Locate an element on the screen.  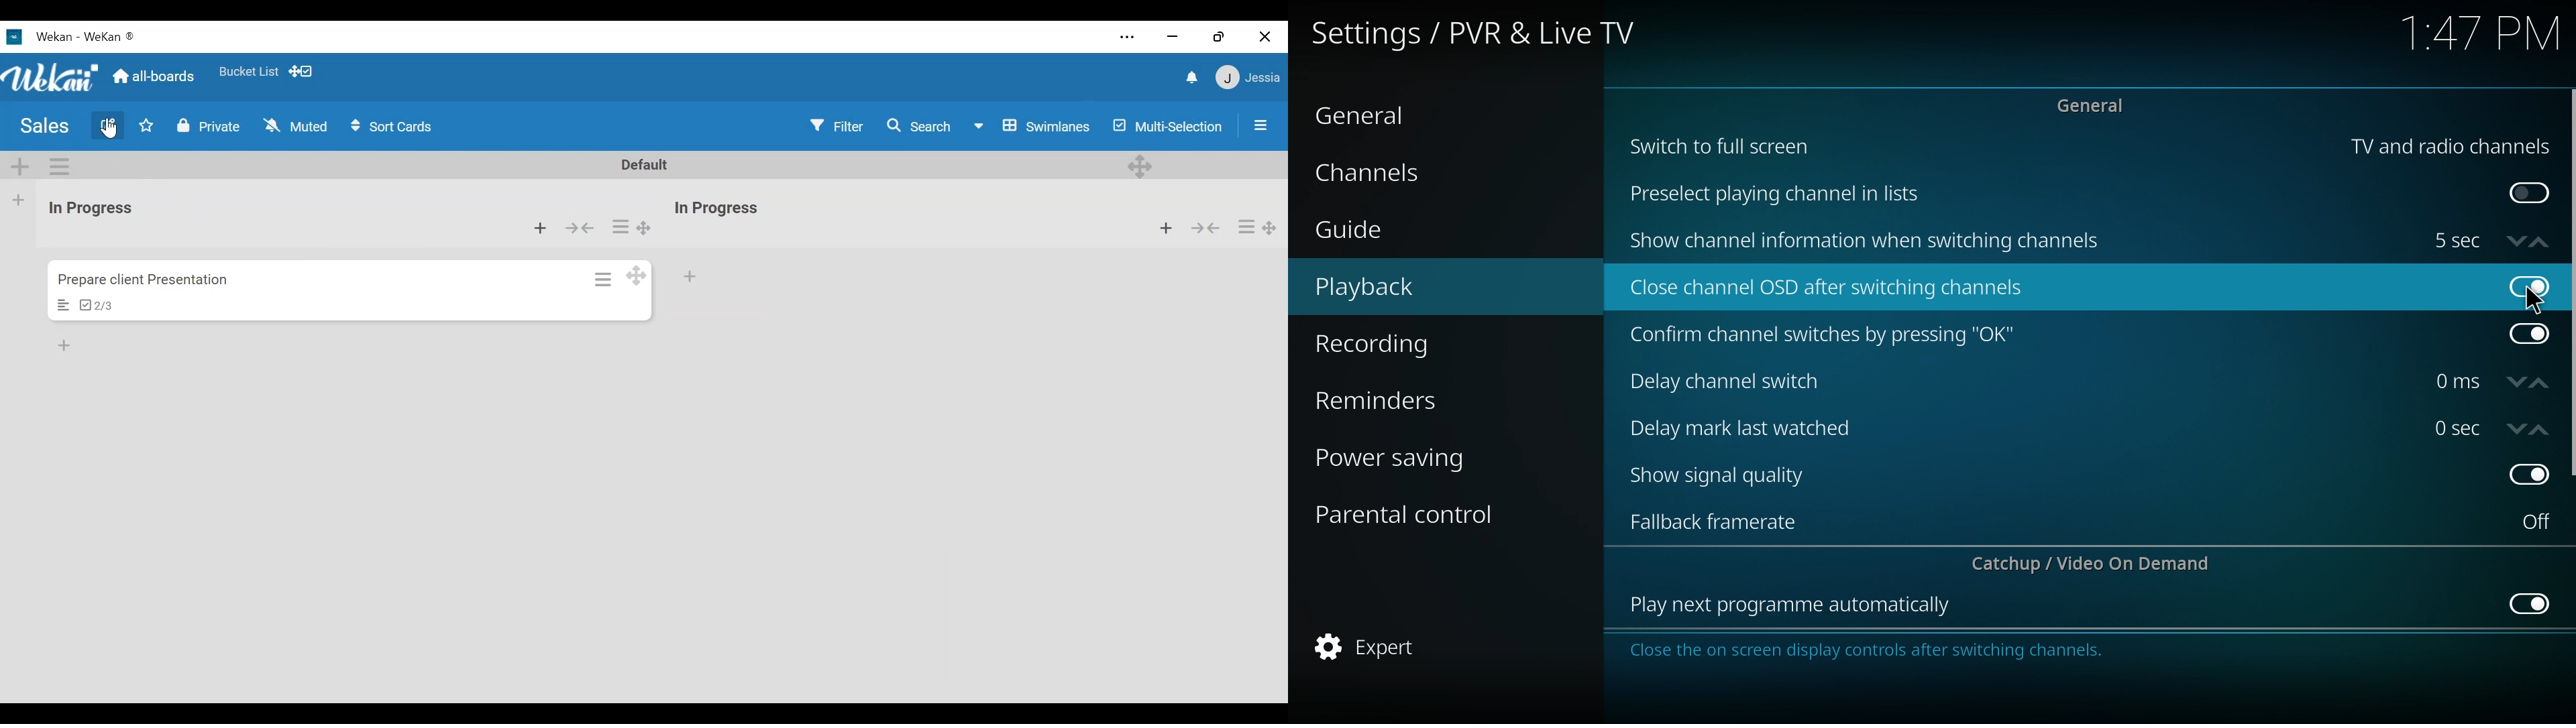
increase time is located at coordinates (2540, 430).